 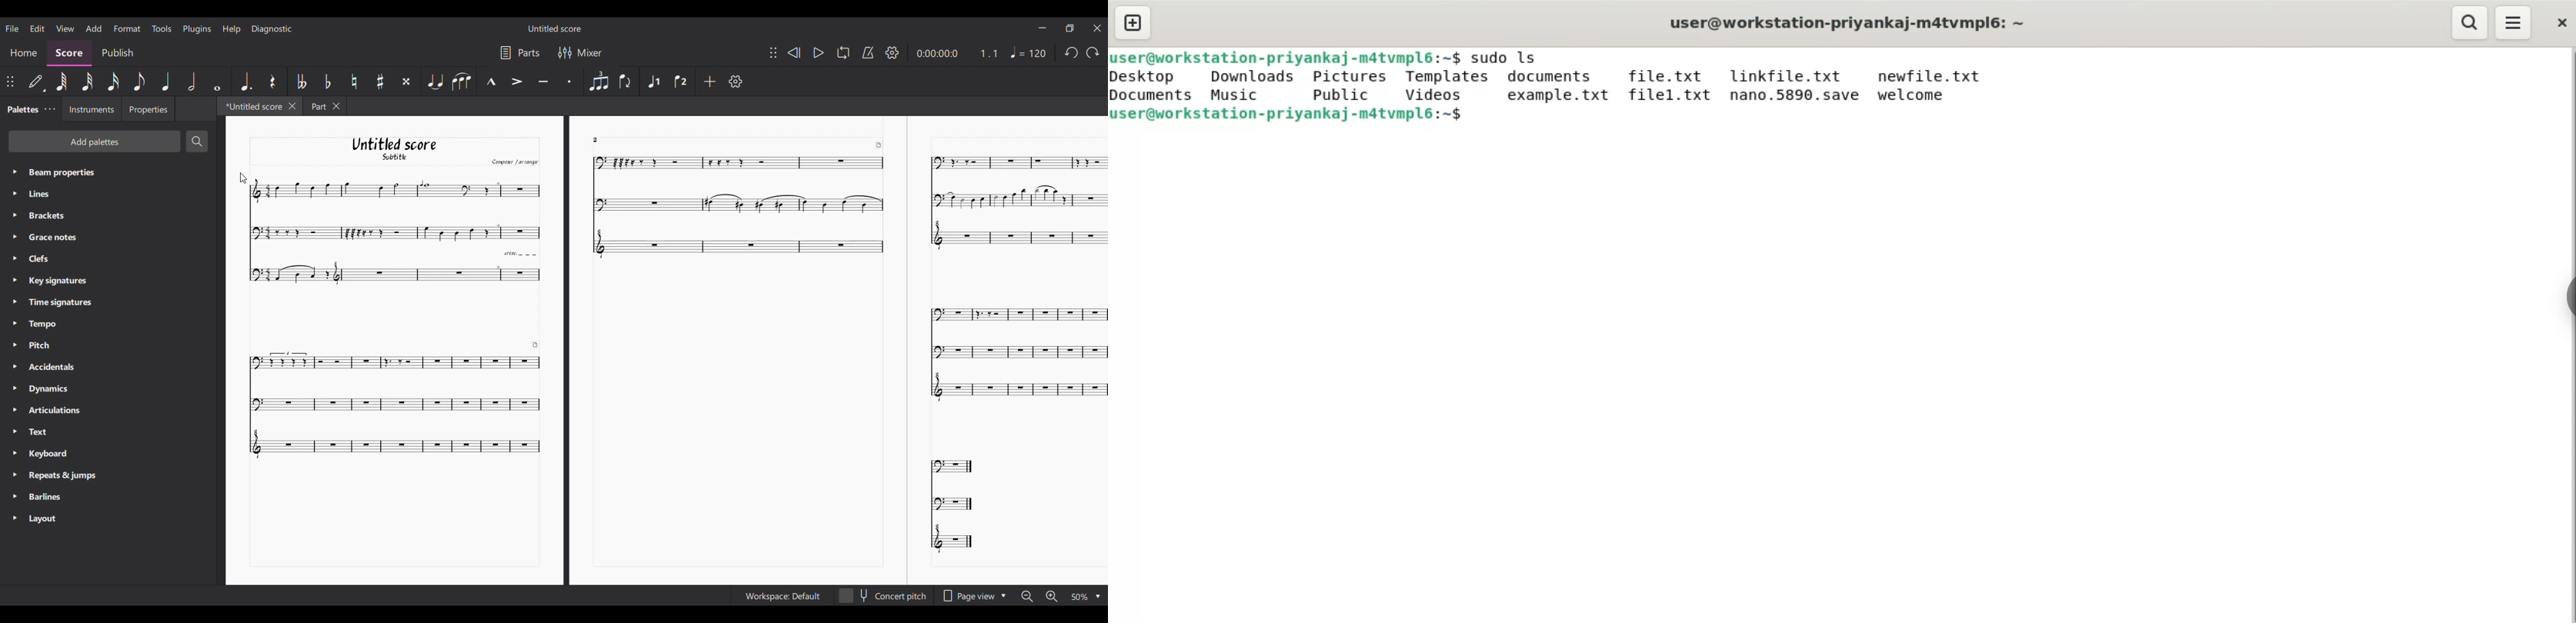 I want to click on Tenuto, so click(x=542, y=80).